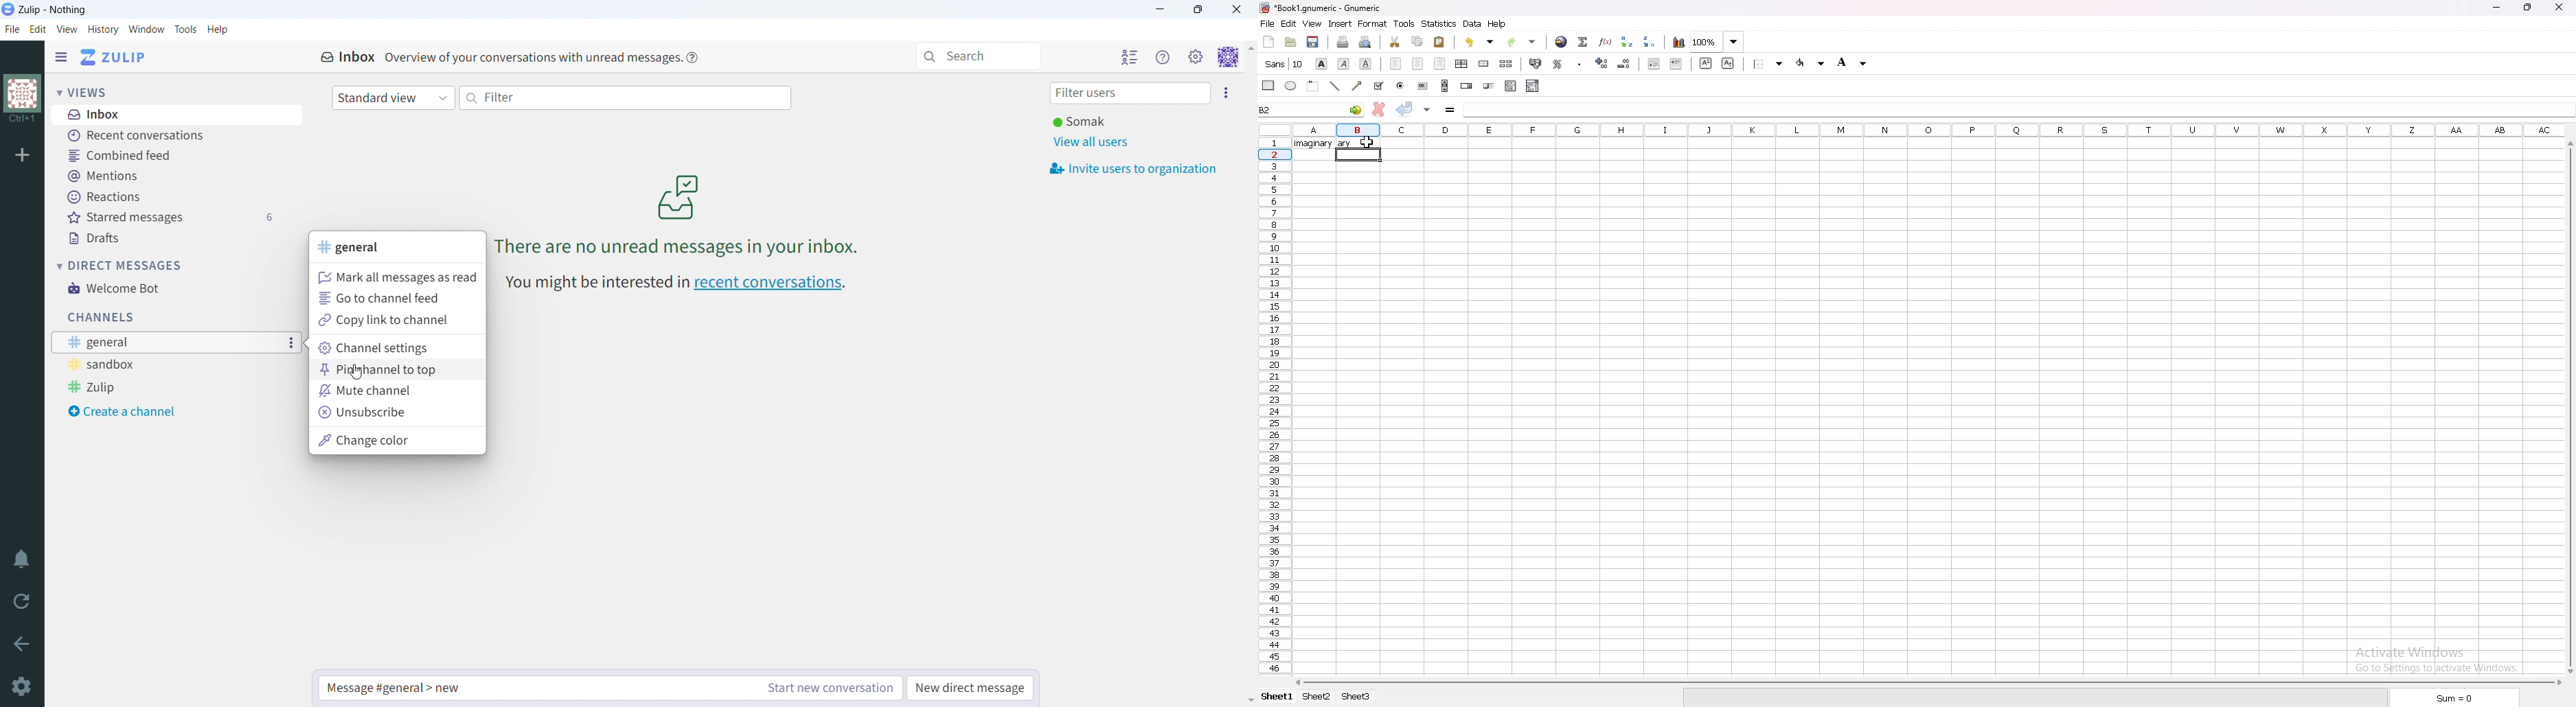 This screenshot has height=728, width=2576. What do you see at coordinates (22, 600) in the screenshot?
I see `reload` at bounding box center [22, 600].